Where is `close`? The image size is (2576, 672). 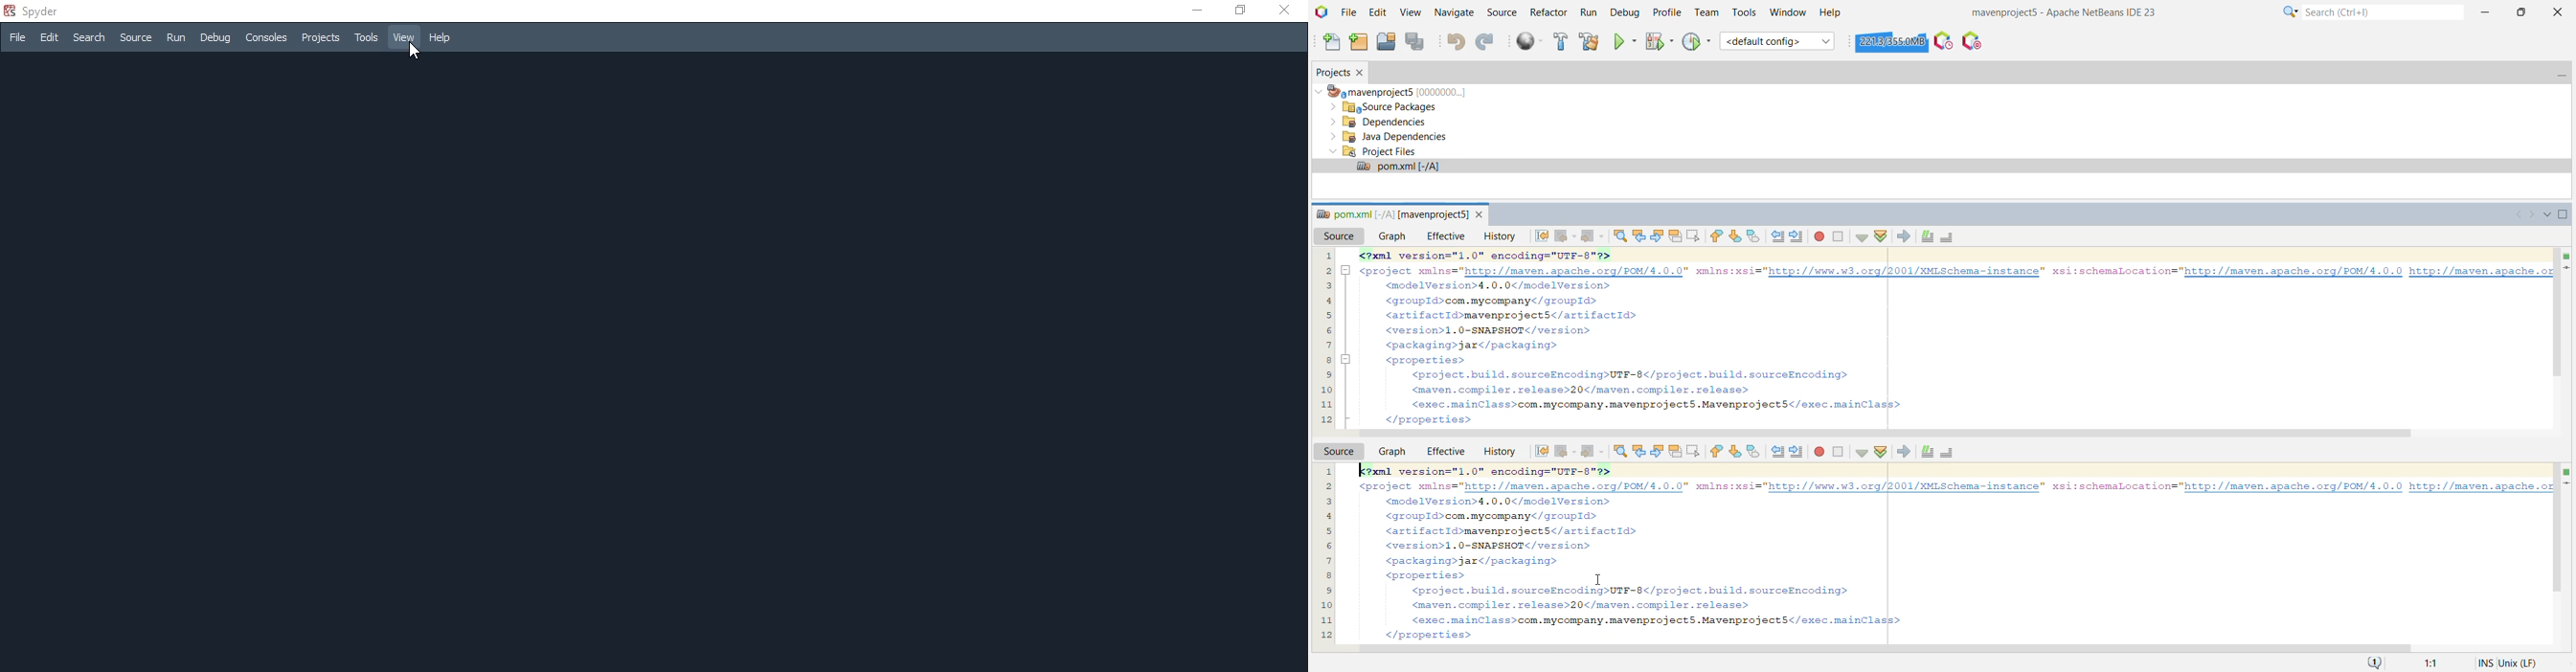 close is located at coordinates (1288, 11).